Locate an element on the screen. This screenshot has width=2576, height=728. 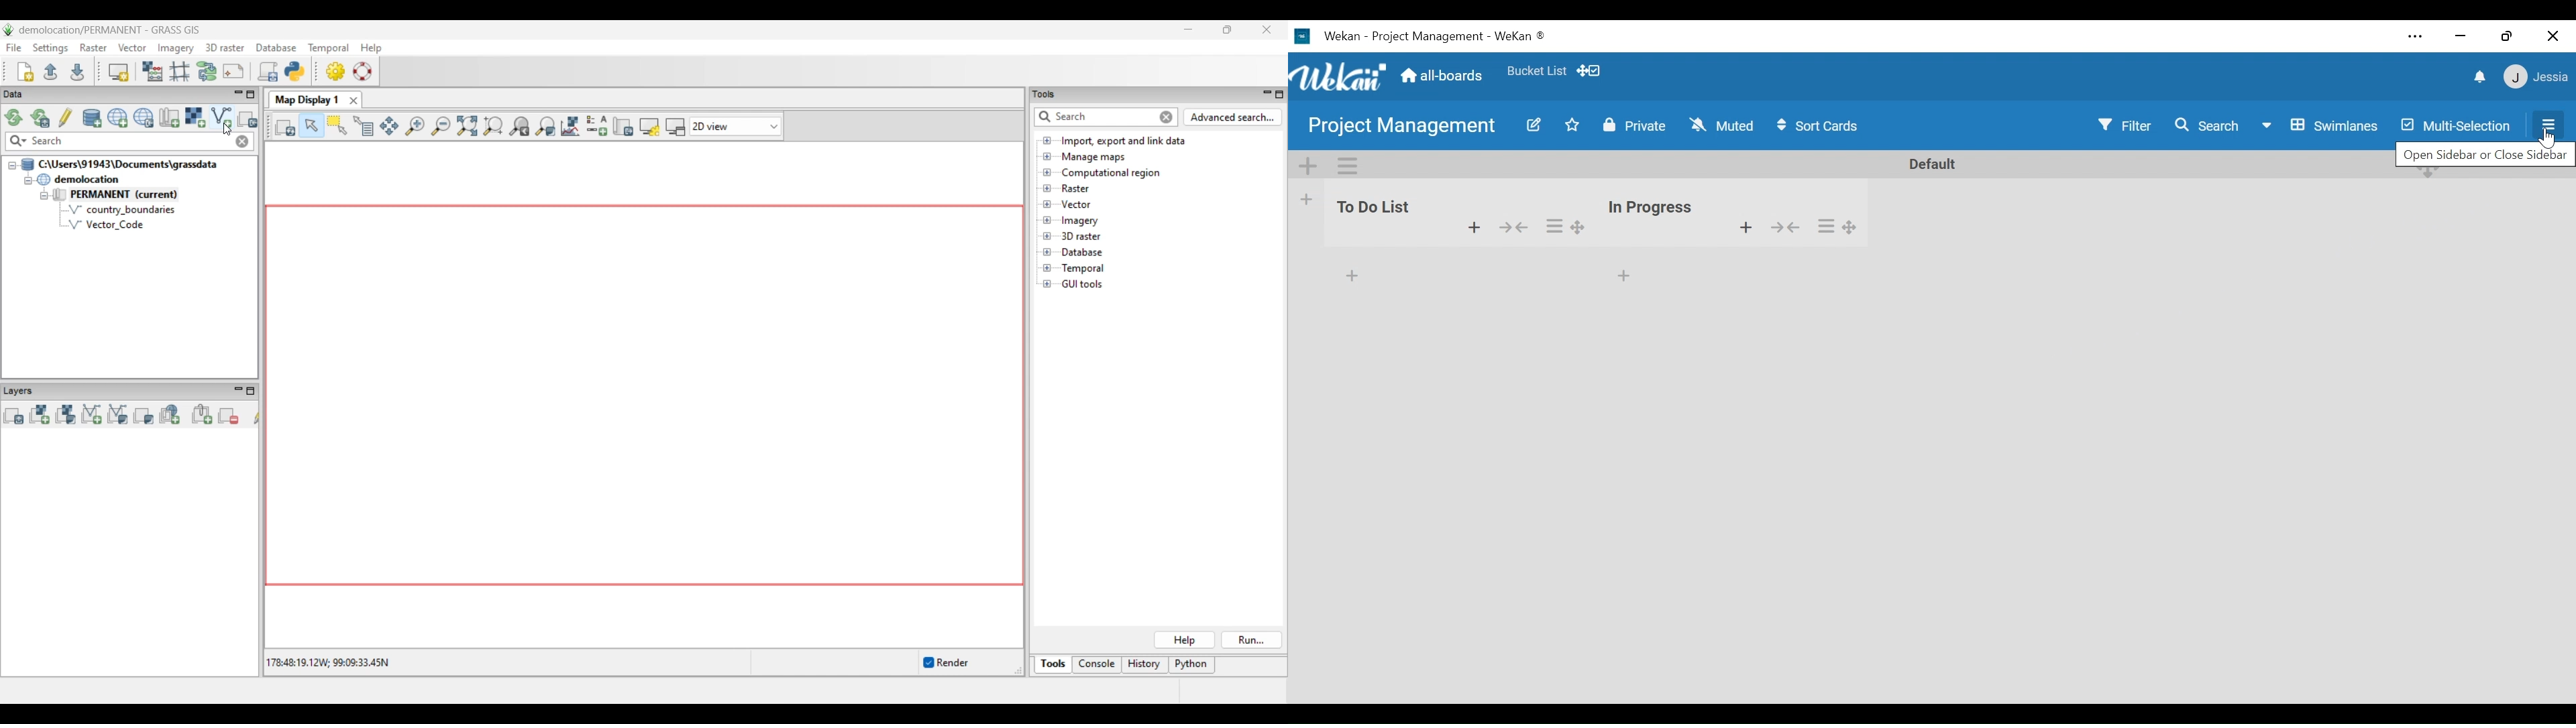
Board View is located at coordinates (2322, 127).